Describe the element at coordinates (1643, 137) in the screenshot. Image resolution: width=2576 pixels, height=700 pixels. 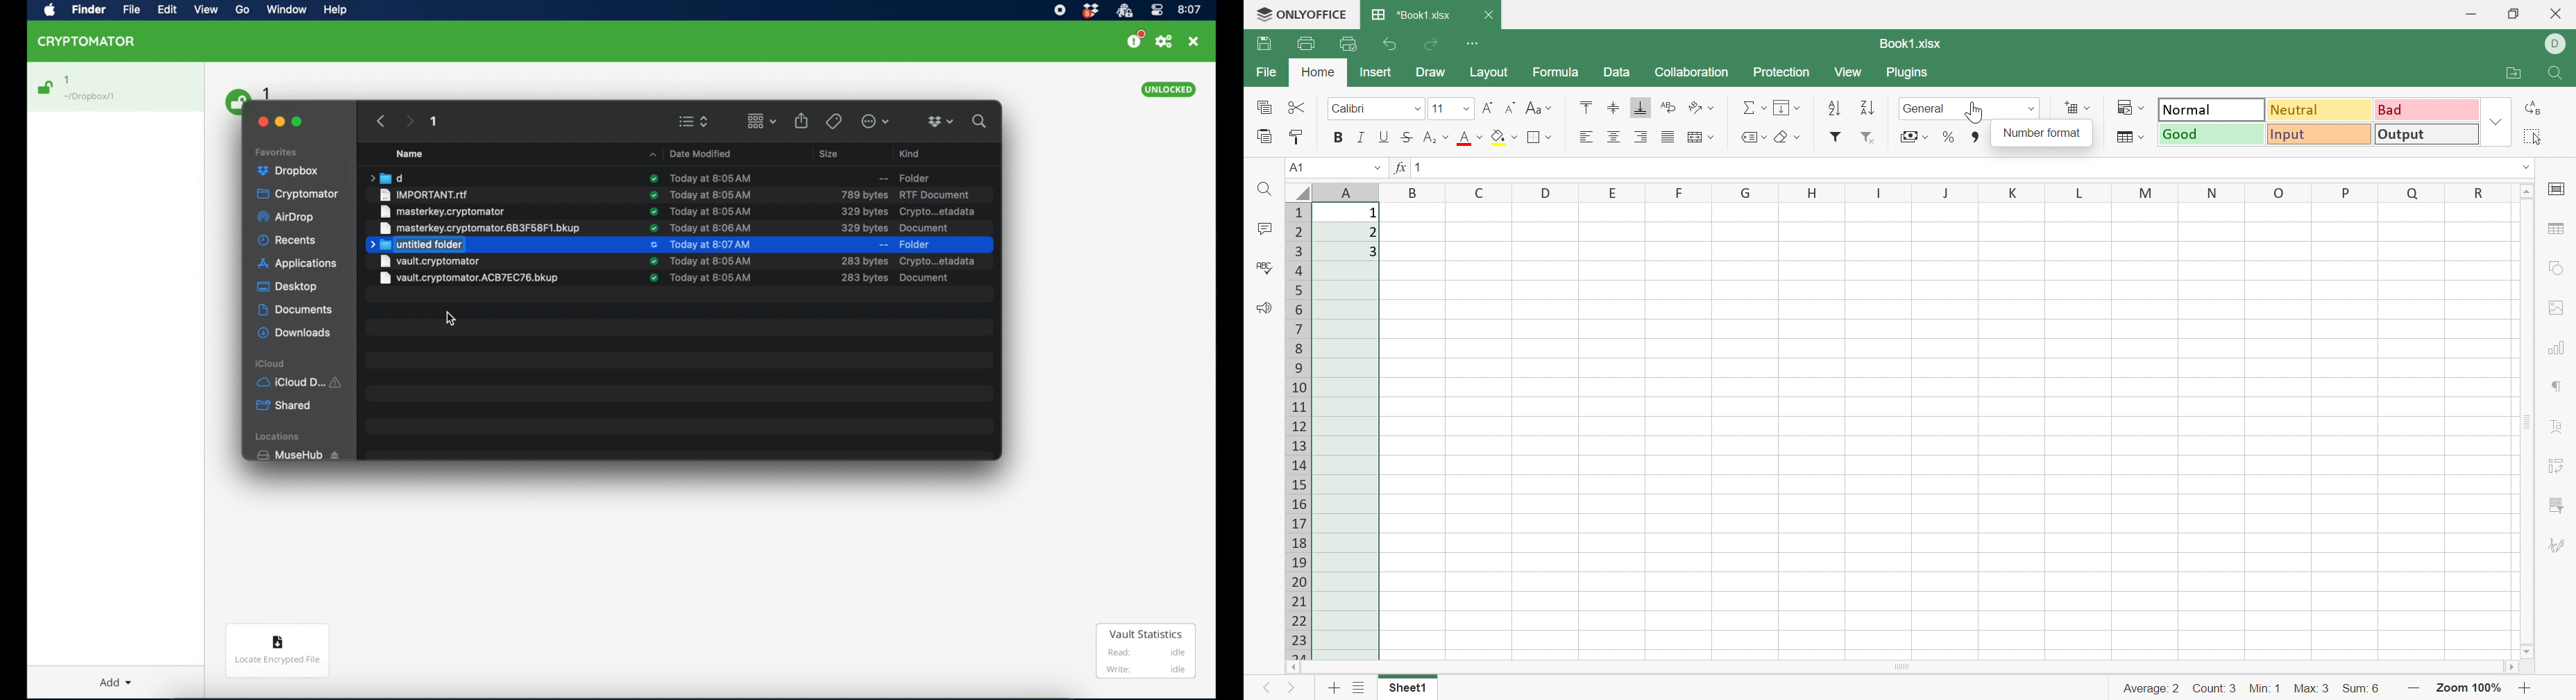
I see `Align right` at that location.